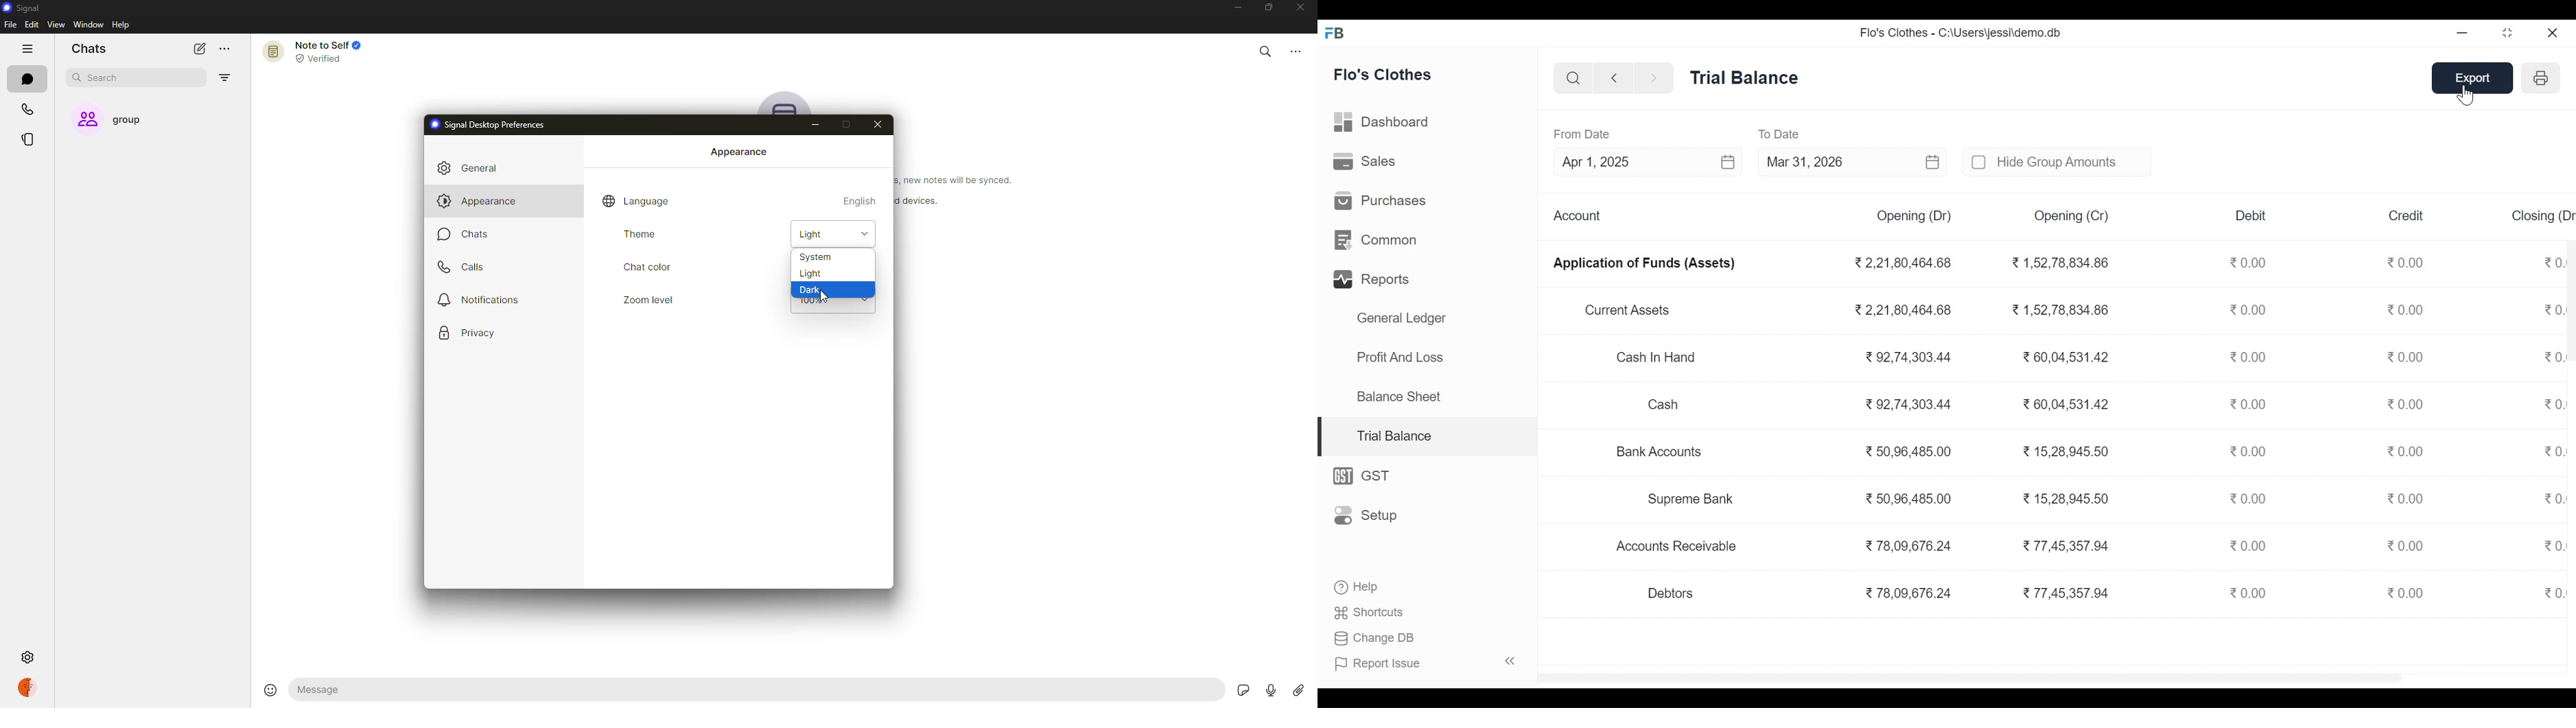 The width and height of the screenshot is (2576, 728). What do you see at coordinates (2068, 498) in the screenshot?
I see `15,28,945.50` at bounding box center [2068, 498].